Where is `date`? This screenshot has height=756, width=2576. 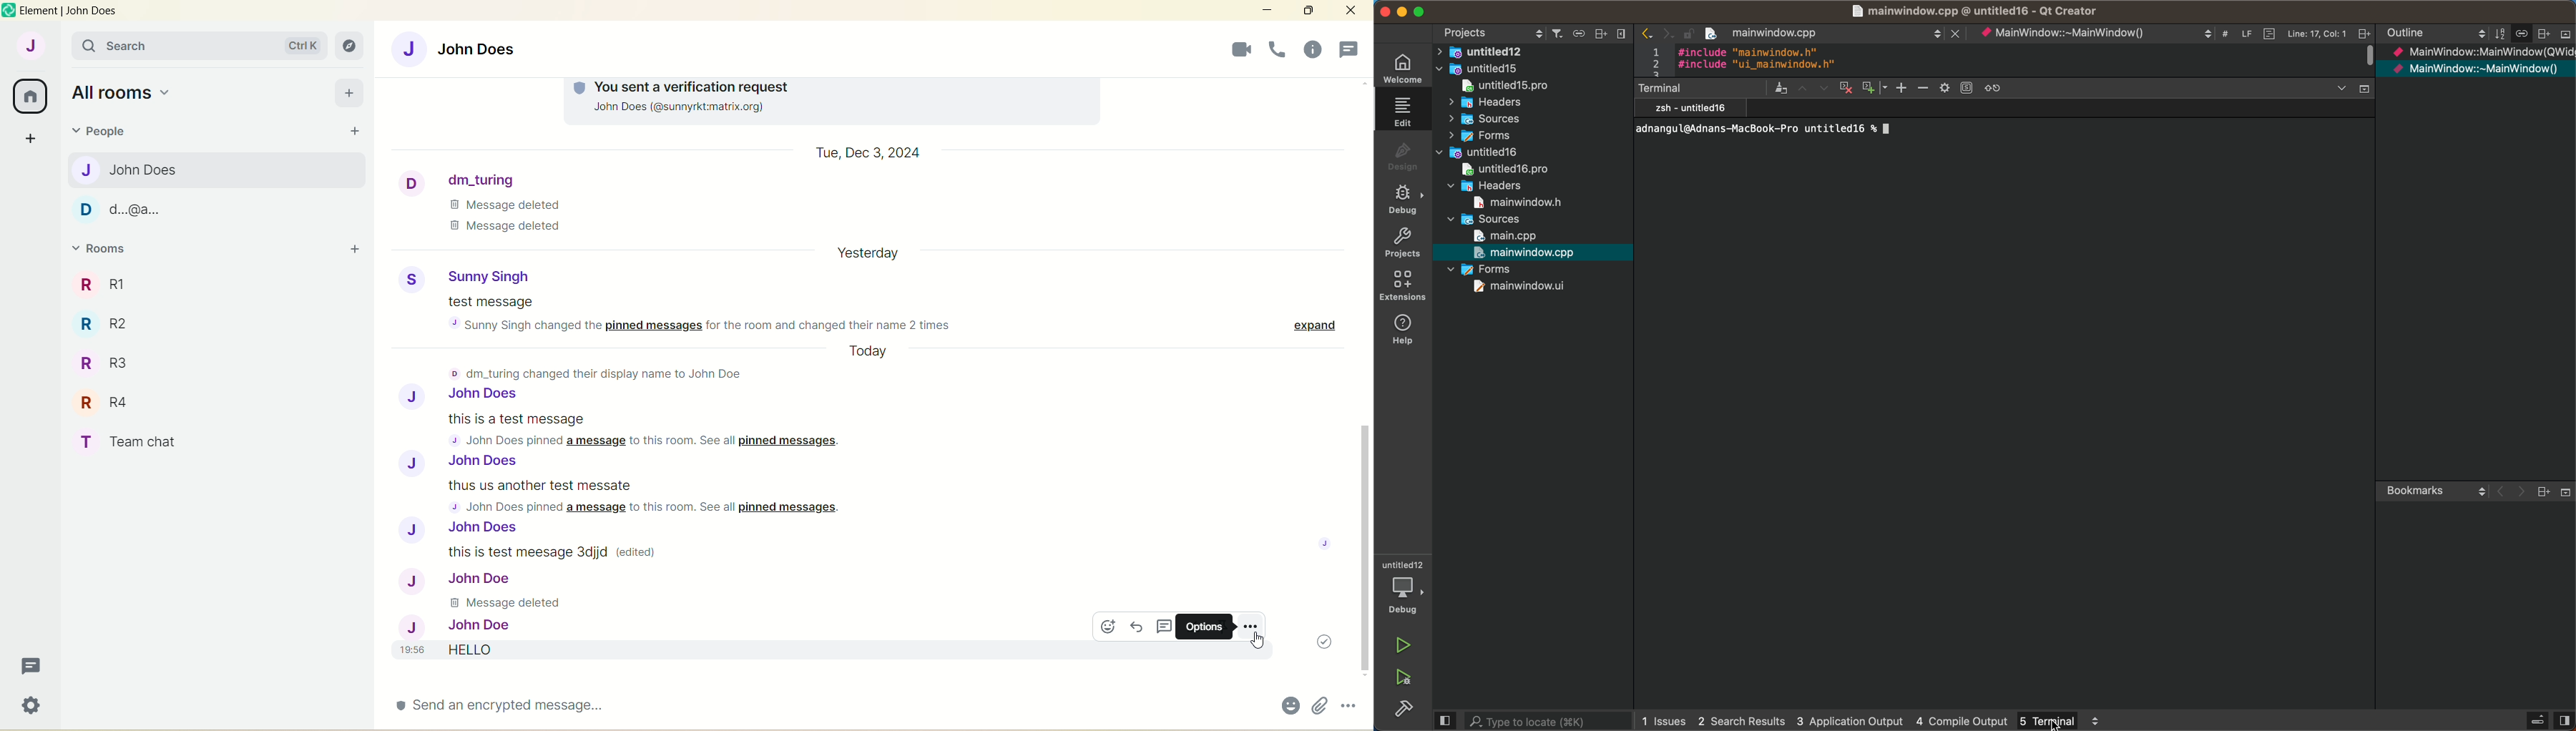
date is located at coordinates (869, 154).